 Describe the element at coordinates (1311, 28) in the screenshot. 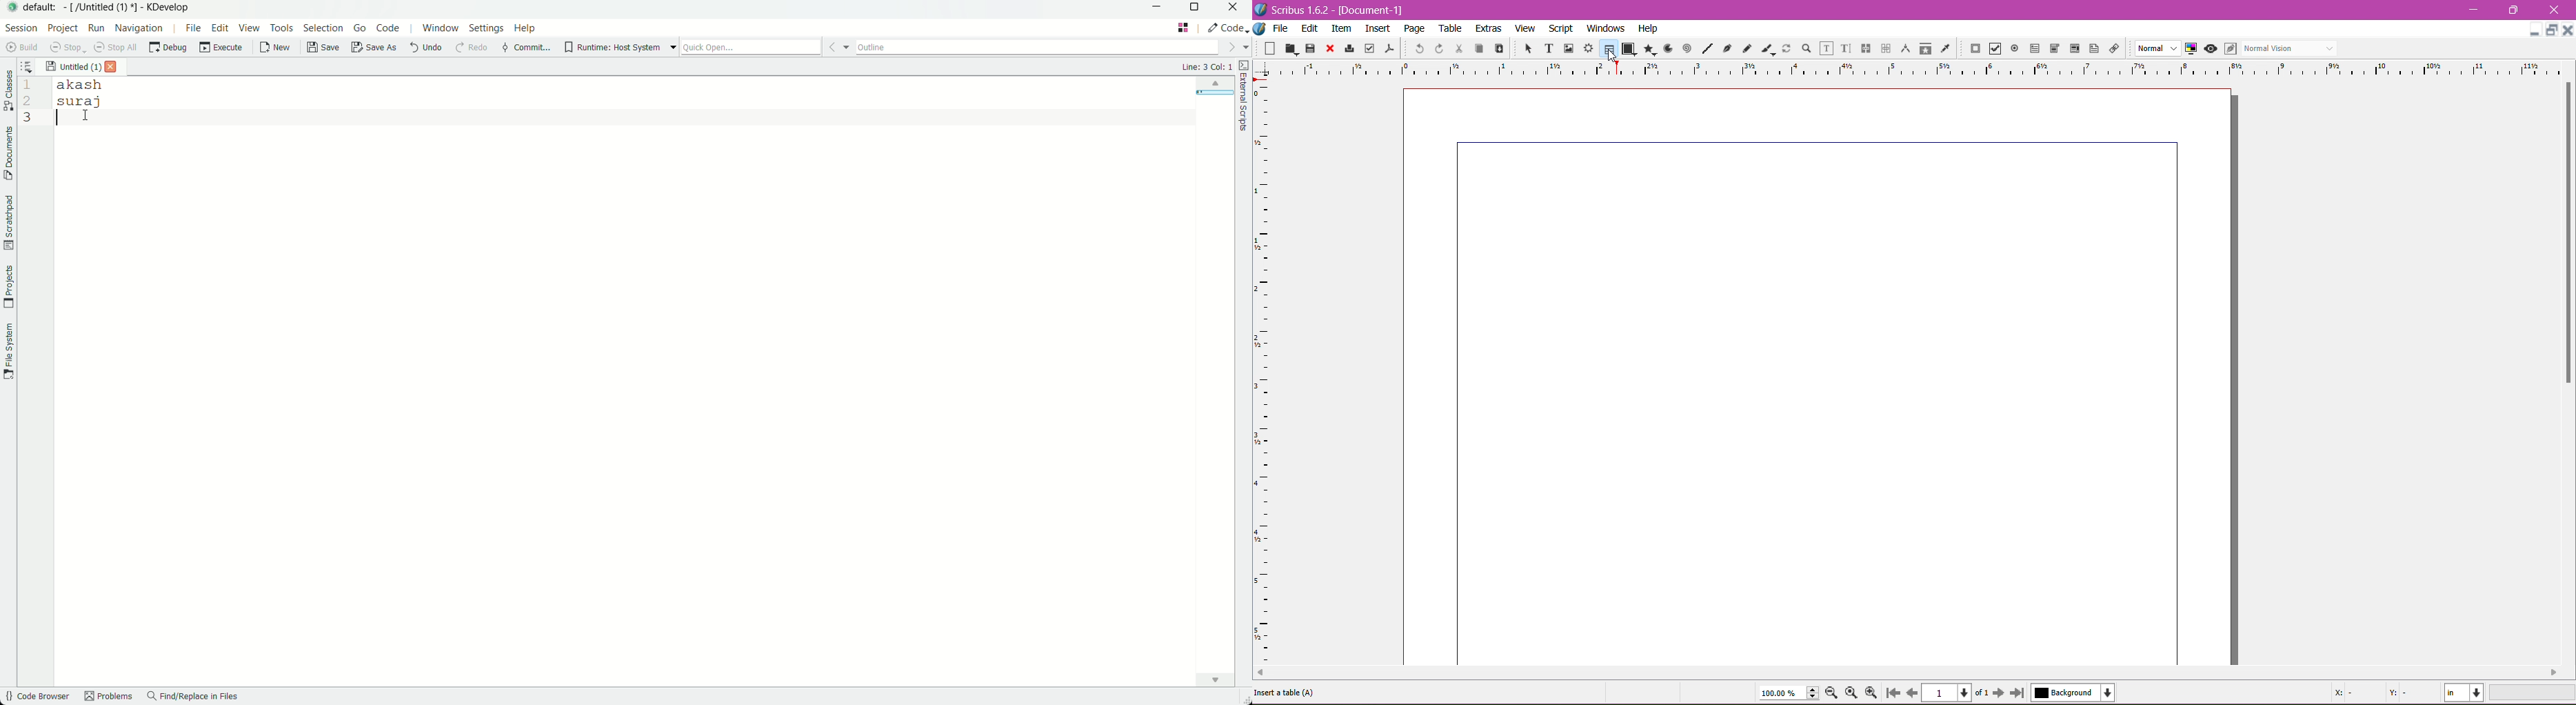

I see `Edit` at that location.